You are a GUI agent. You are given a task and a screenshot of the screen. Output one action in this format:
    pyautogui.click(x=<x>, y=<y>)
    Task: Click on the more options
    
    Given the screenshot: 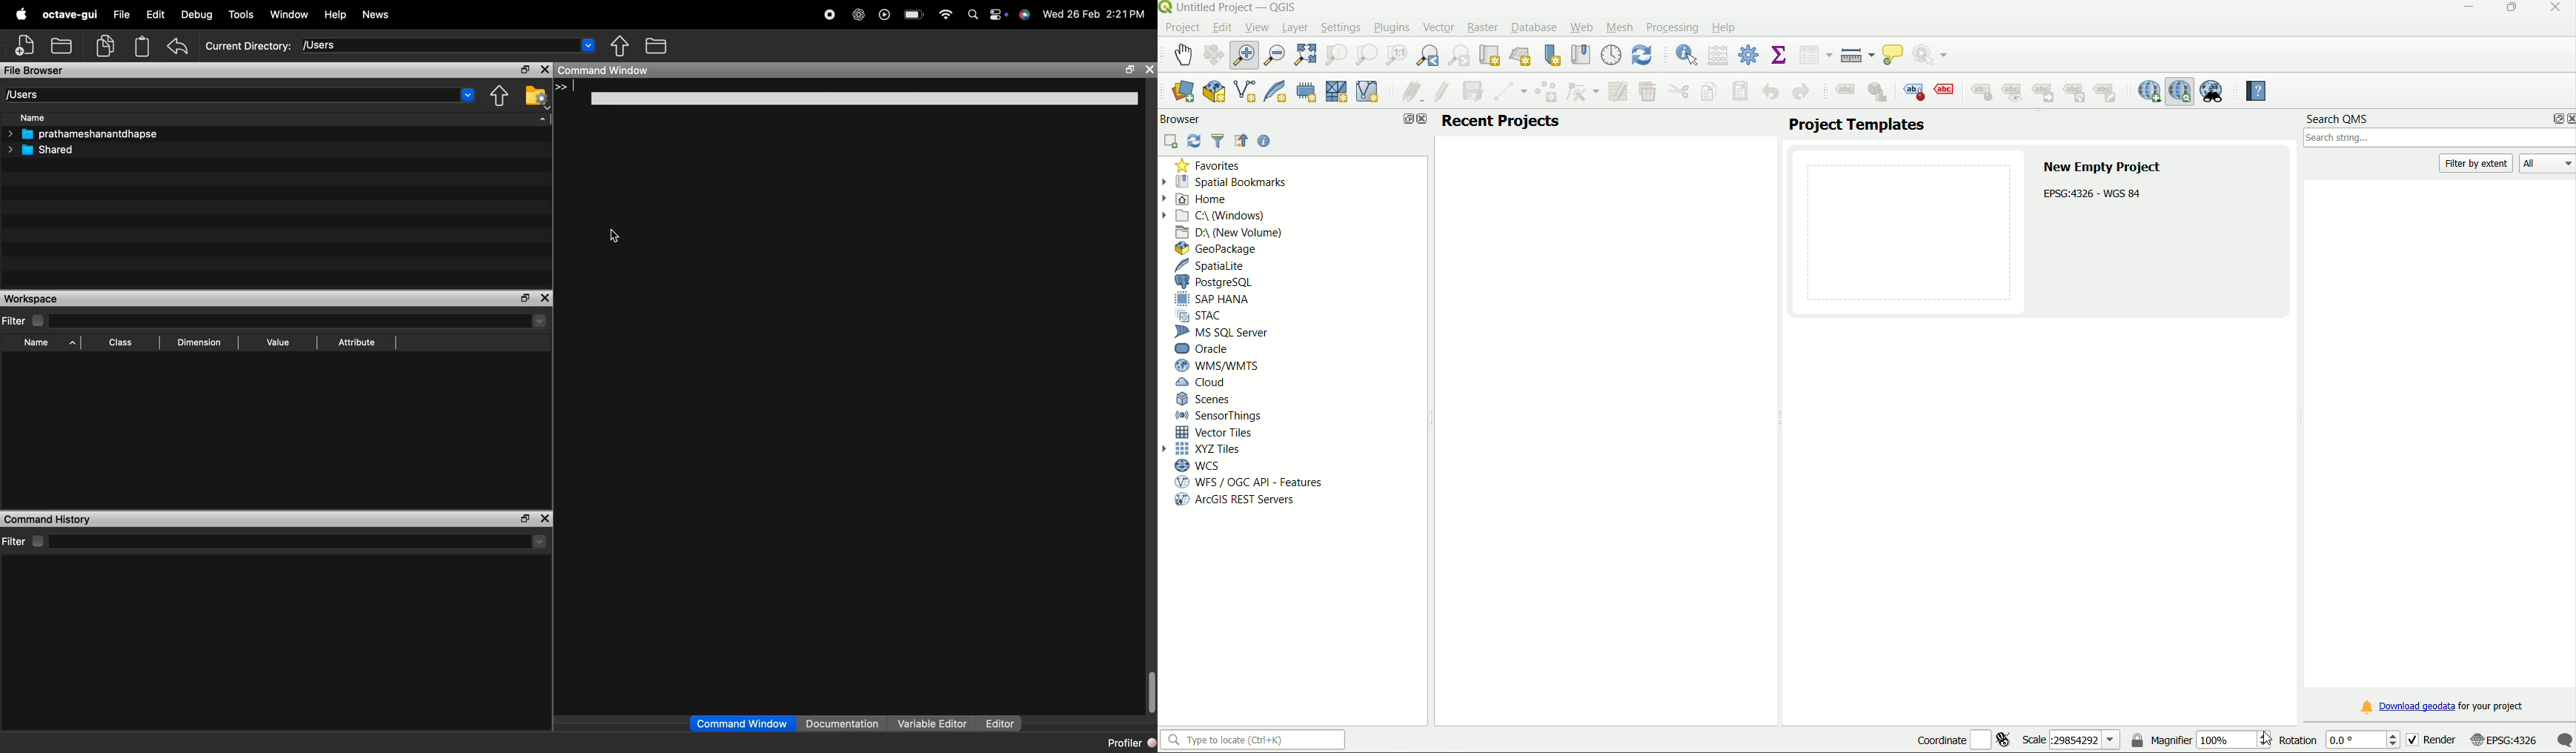 What is the action you would take?
    pyautogui.click(x=540, y=541)
    